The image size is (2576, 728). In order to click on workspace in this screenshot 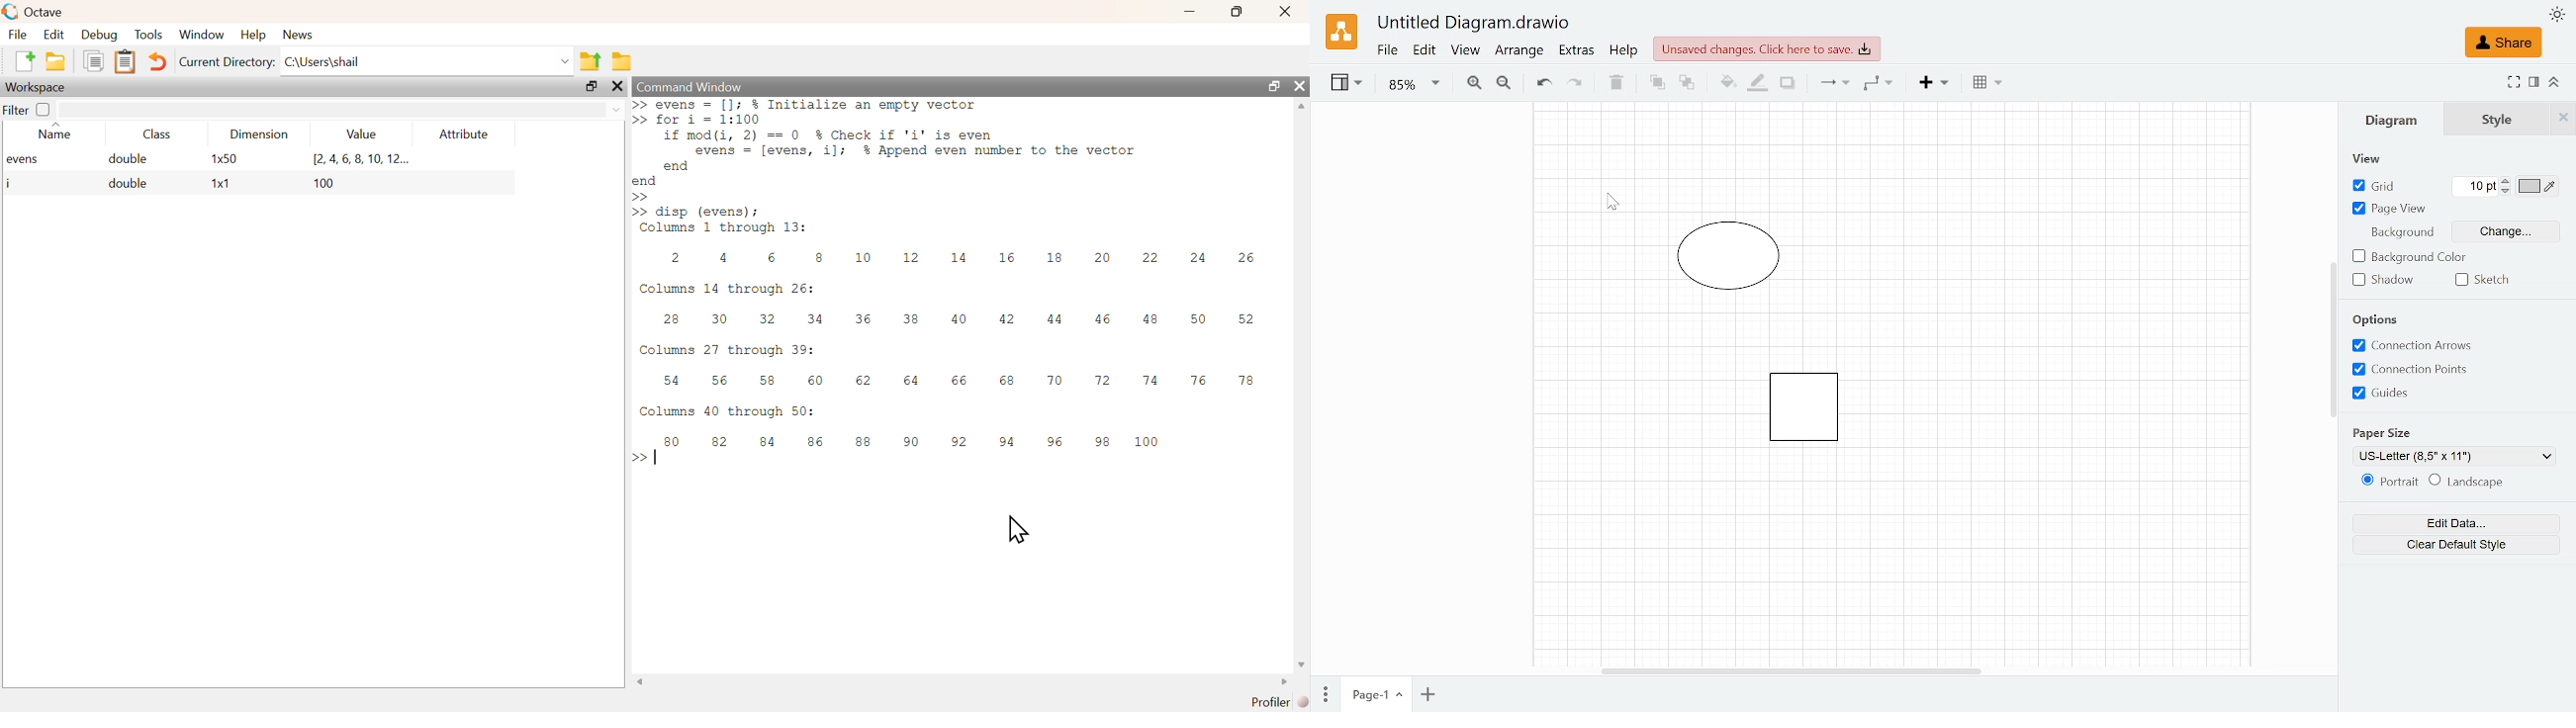, I will do `click(39, 87)`.